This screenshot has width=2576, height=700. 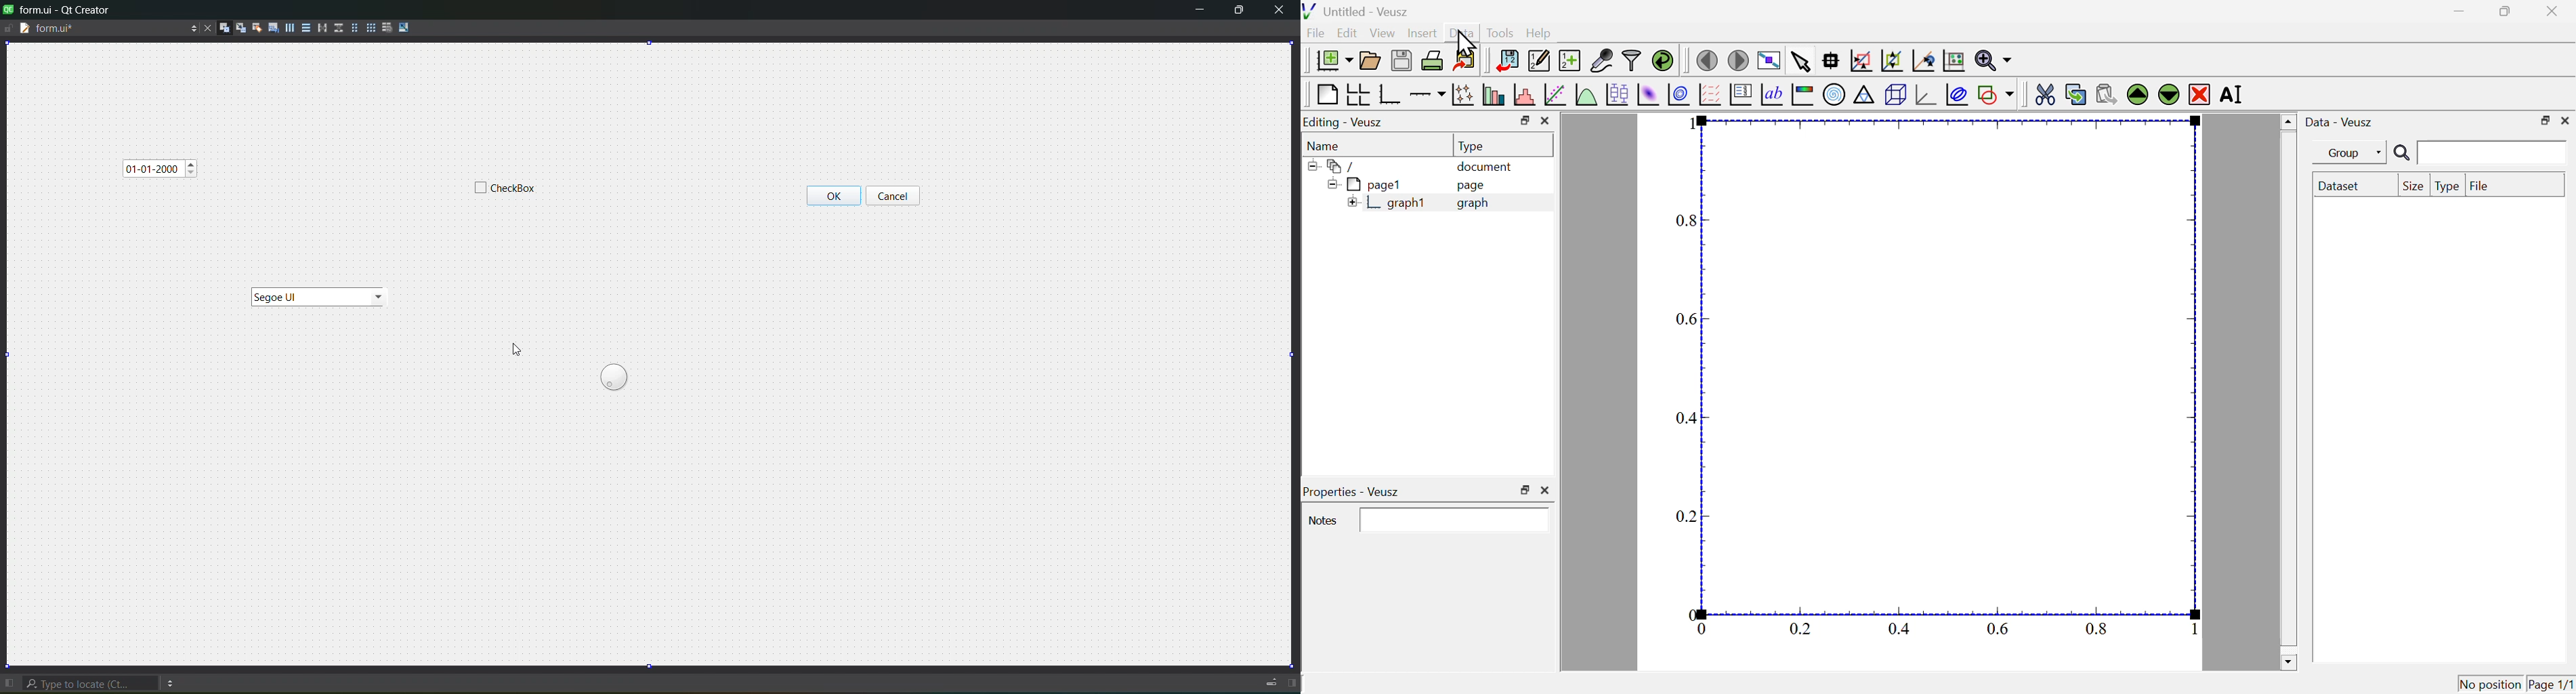 I want to click on layout in a grid, so click(x=369, y=28).